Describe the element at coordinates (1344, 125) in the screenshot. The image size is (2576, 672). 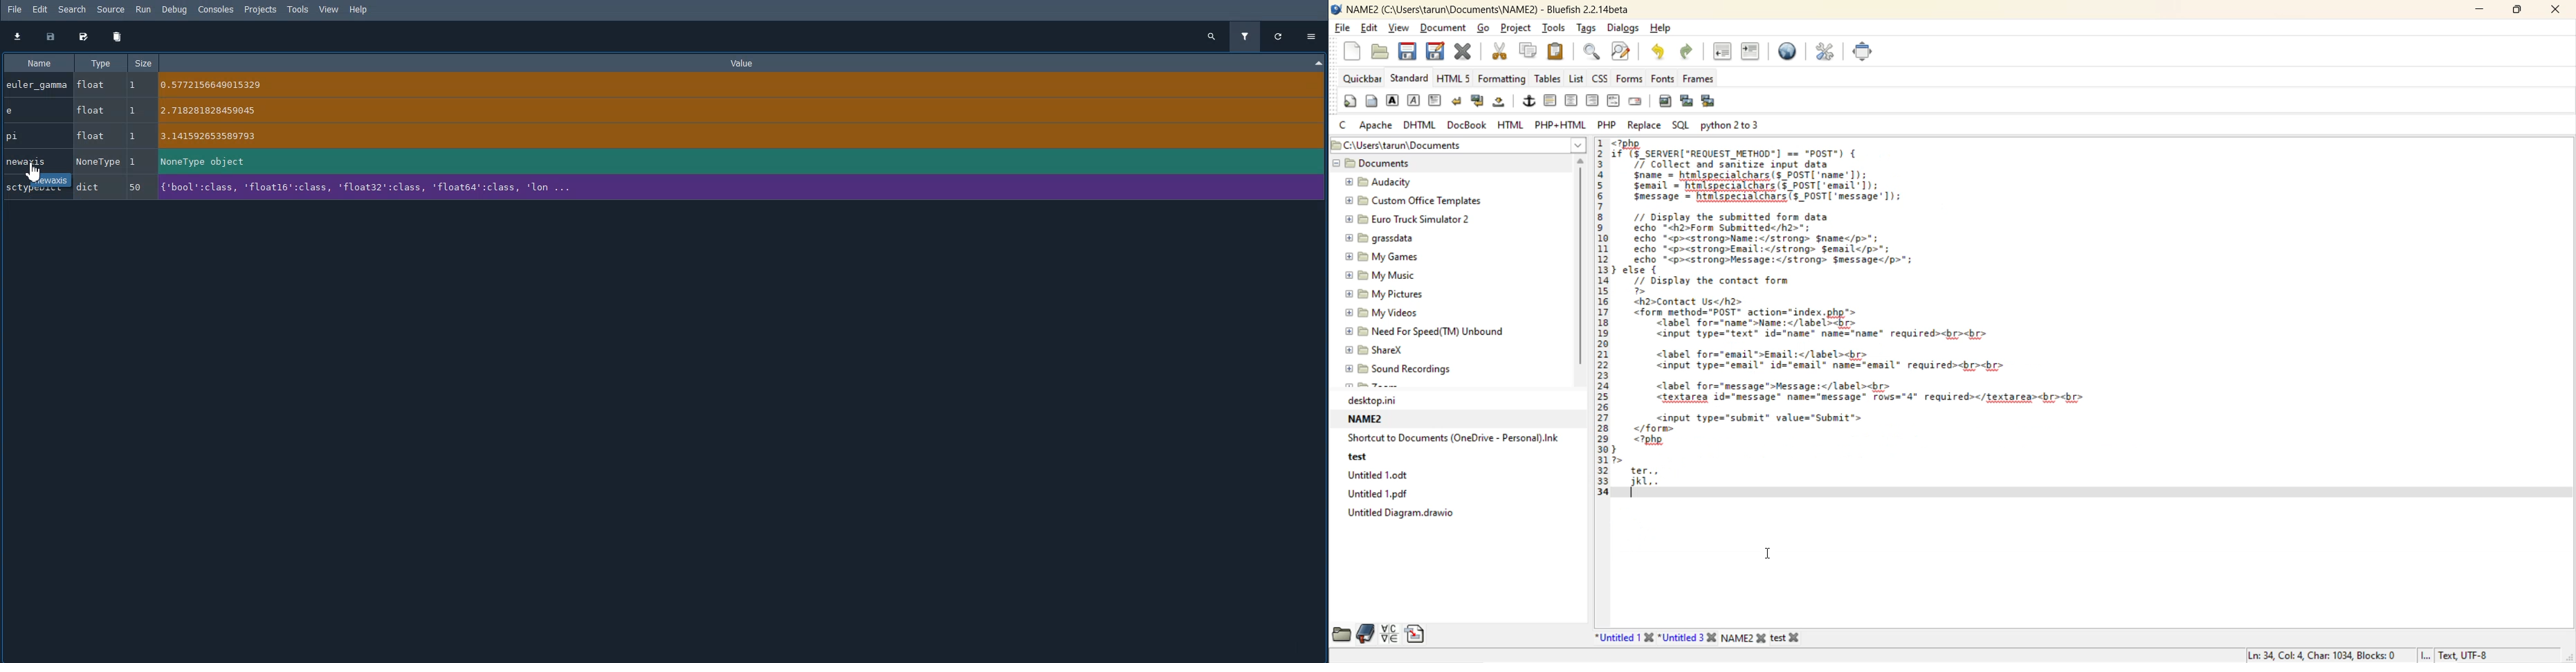
I see `c` at that location.